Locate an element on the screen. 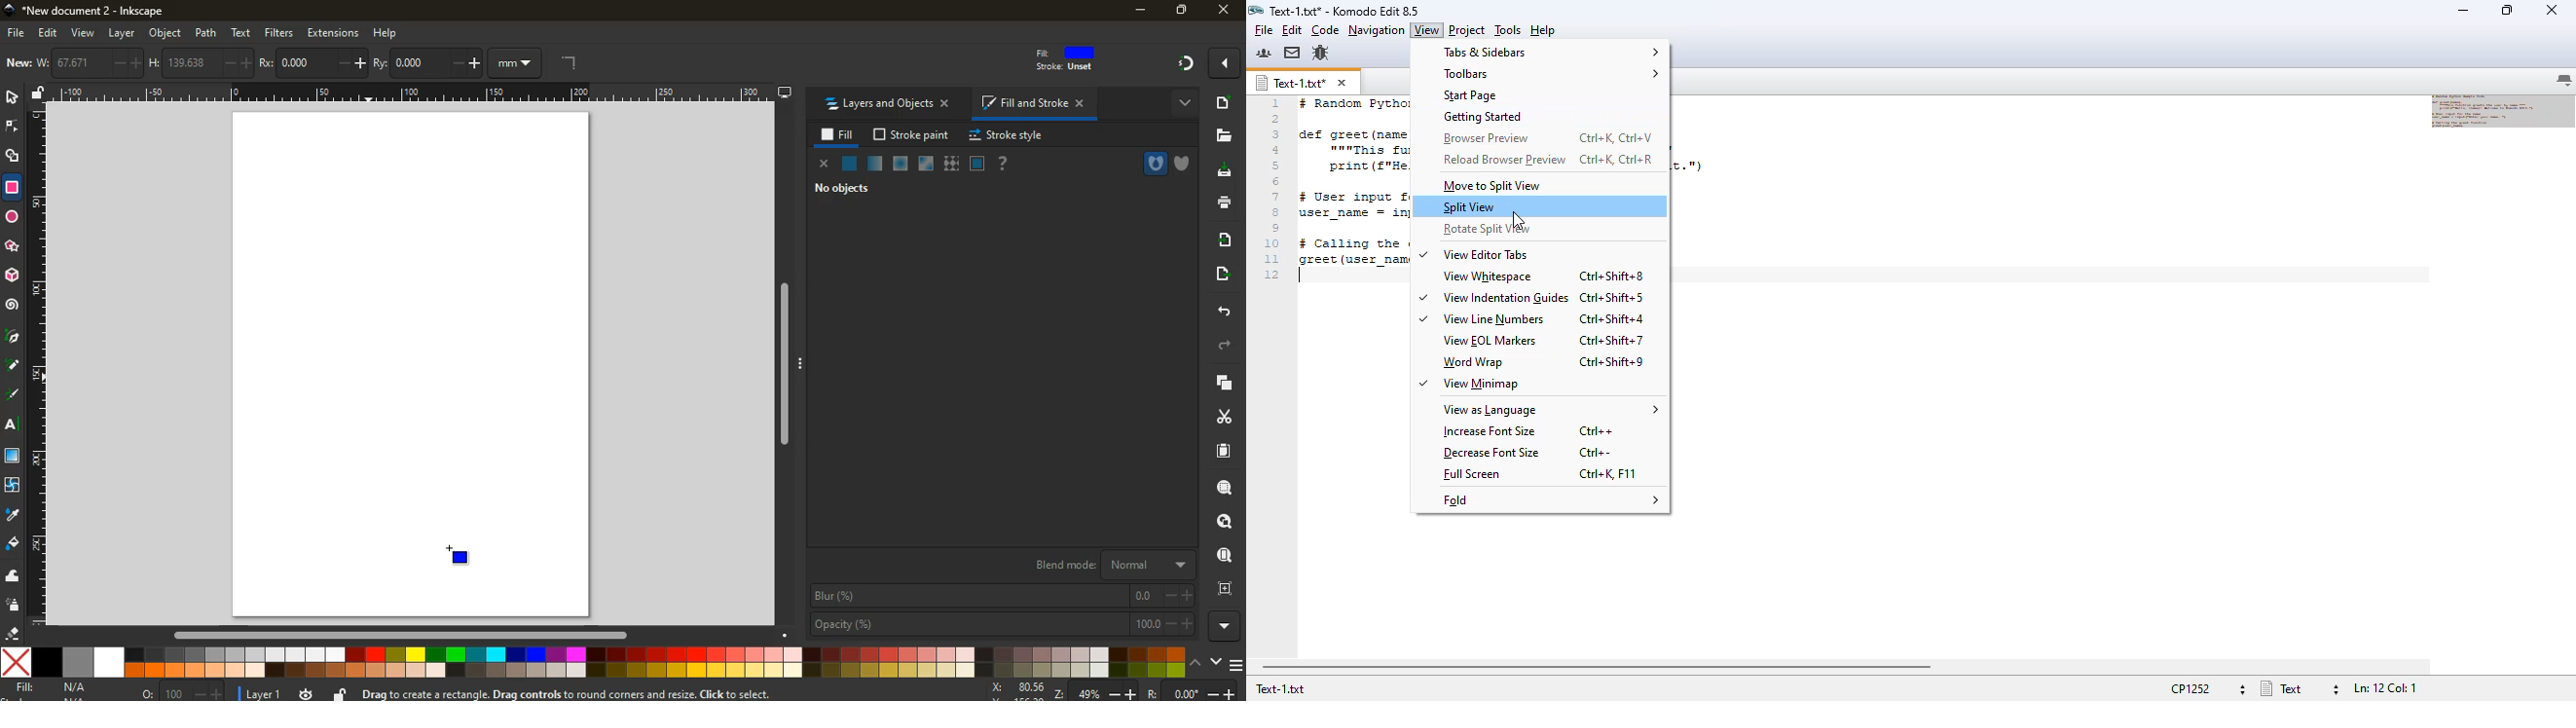  view is located at coordinates (83, 34).